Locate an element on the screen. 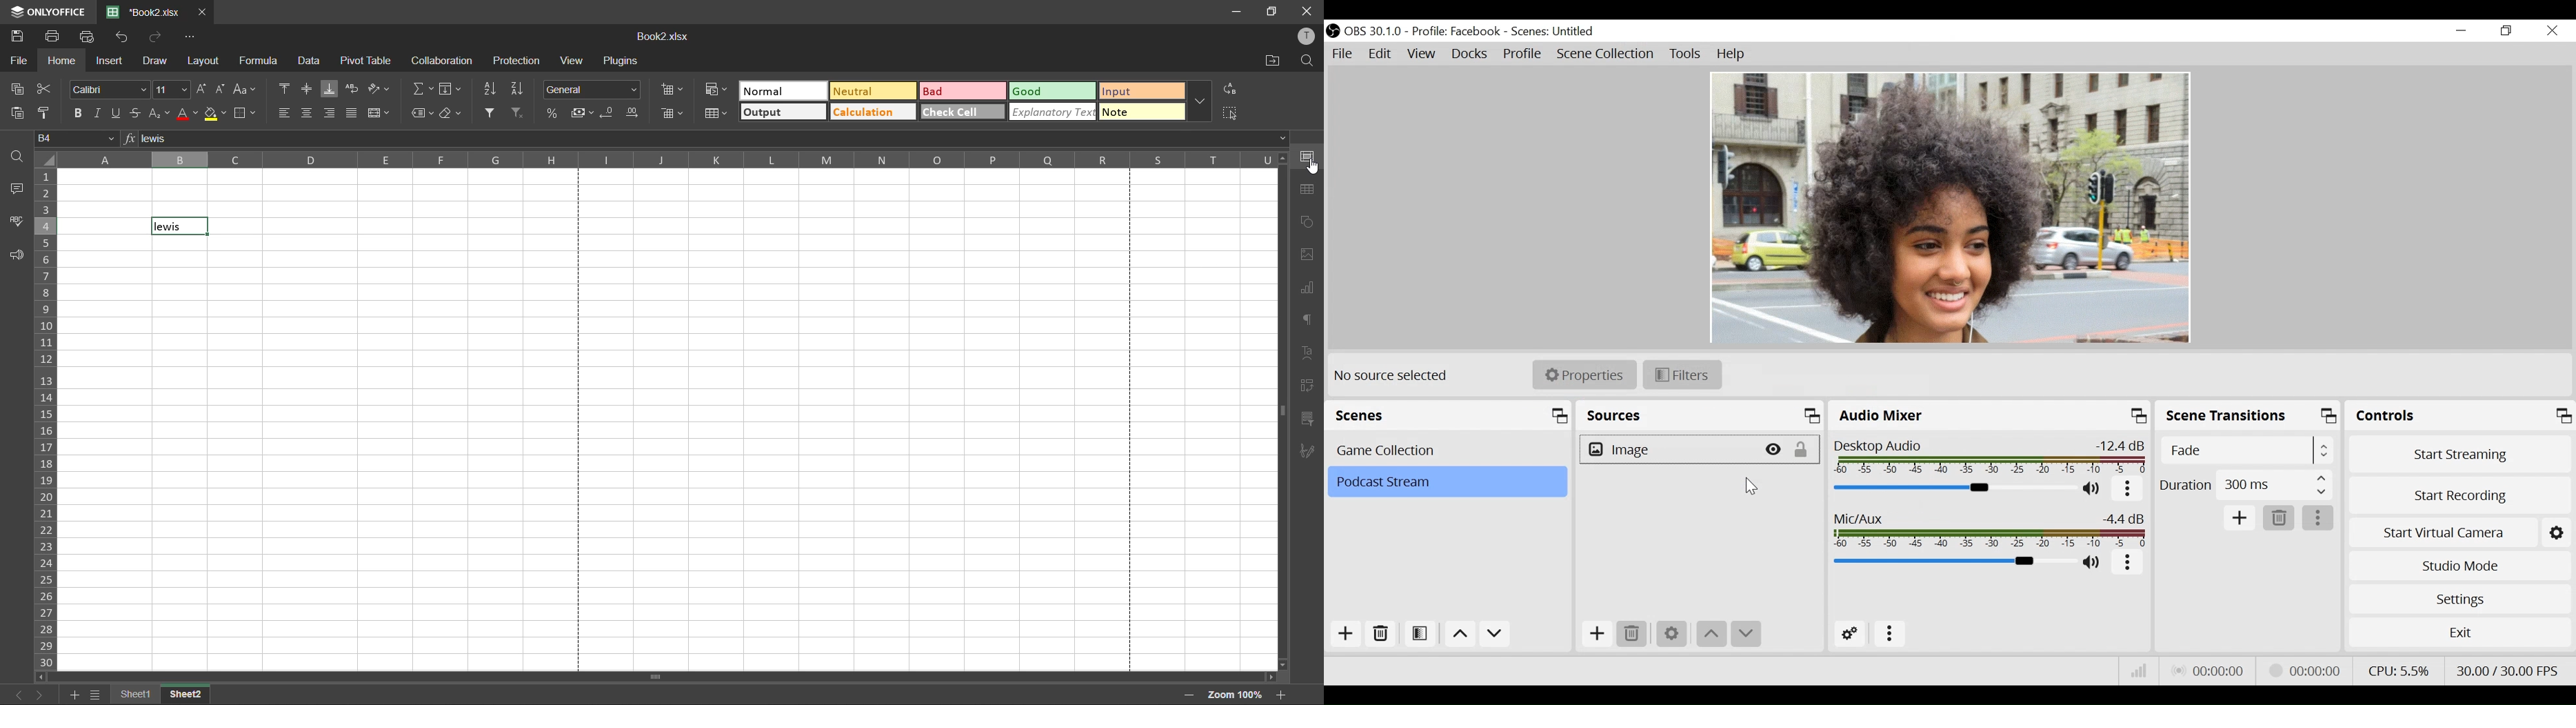  images is located at coordinates (1311, 254).